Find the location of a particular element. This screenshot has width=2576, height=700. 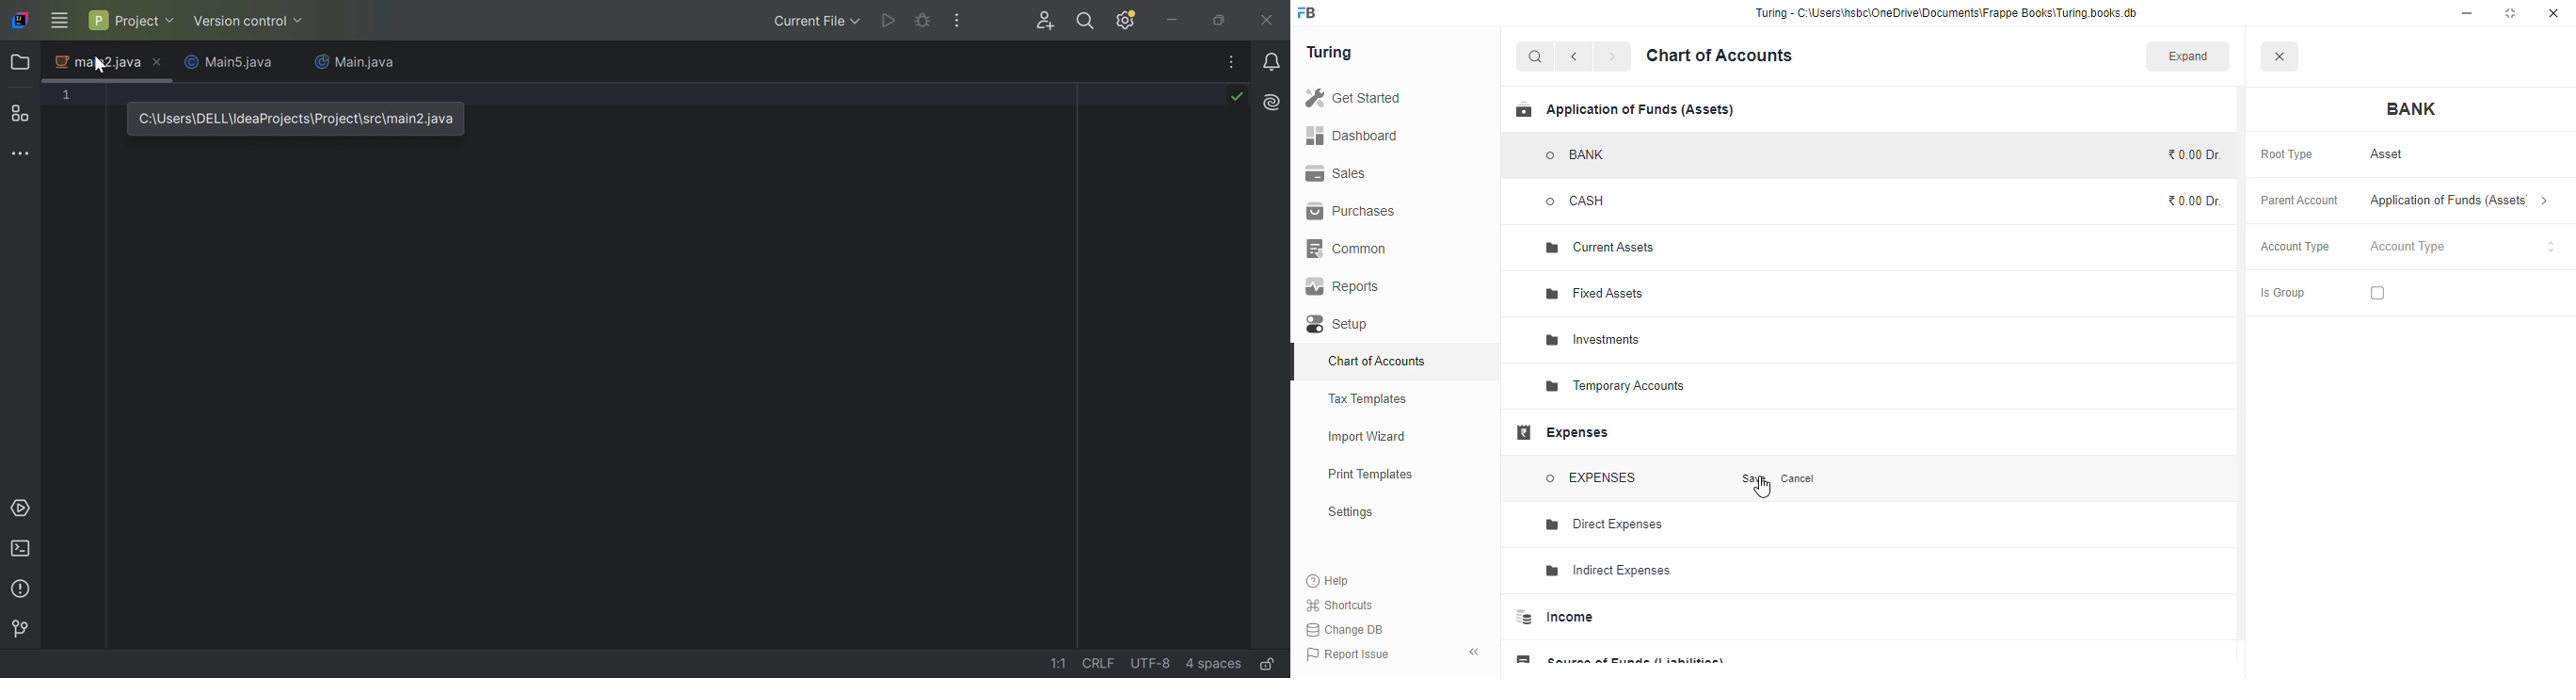

import wizard is located at coordinates (1368, 437).